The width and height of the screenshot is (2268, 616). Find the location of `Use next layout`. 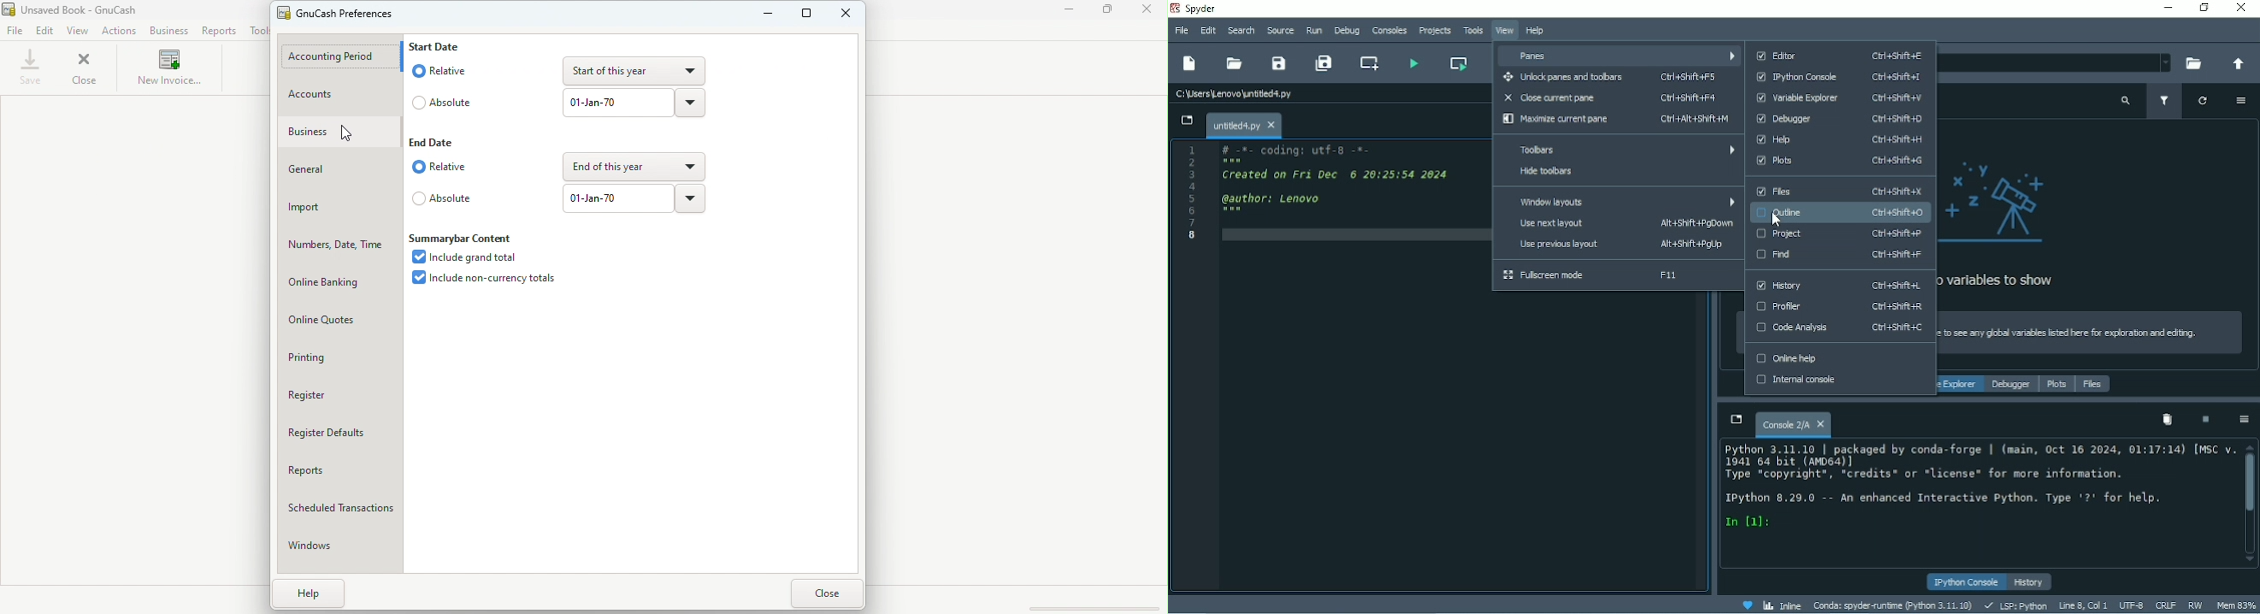

Use next layout is located at coordinates (1616, 224).